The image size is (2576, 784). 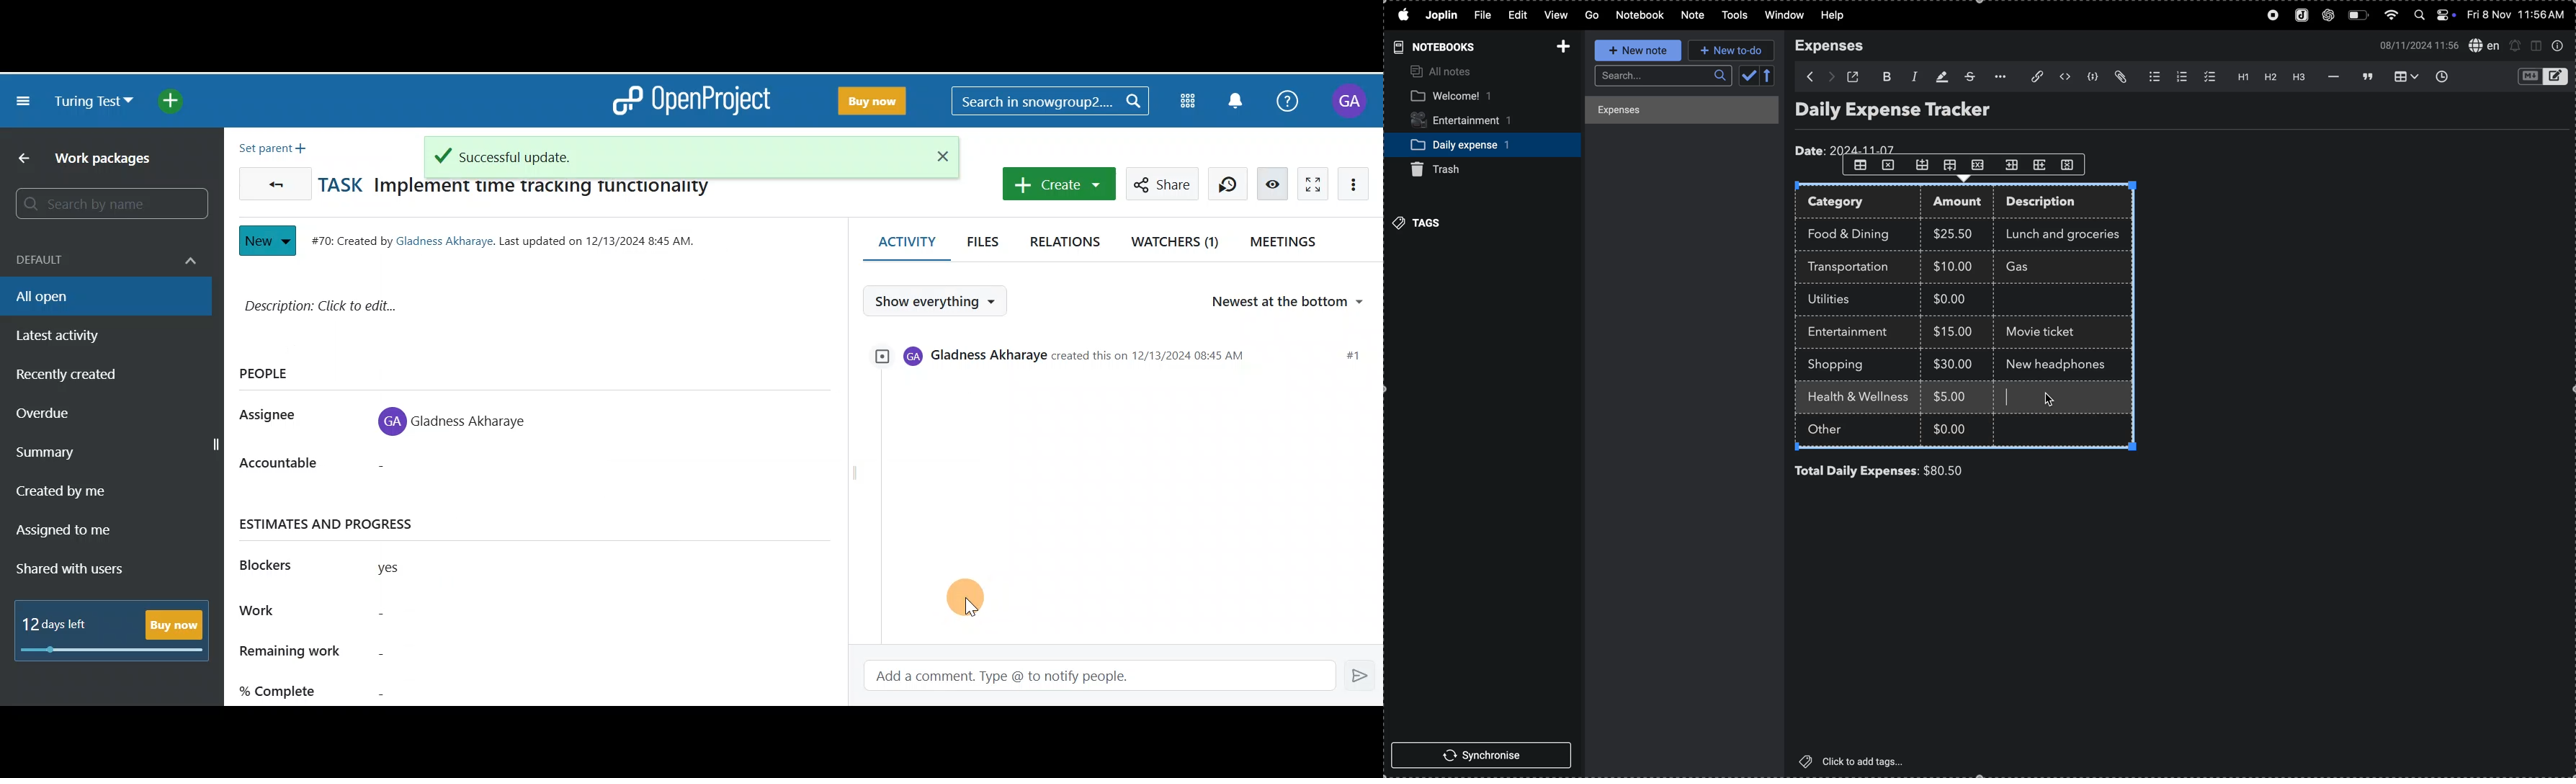 What do you see at coordinates (1848, 147) in the screenshot?
I see `date` at bounding box center [1848, 147].